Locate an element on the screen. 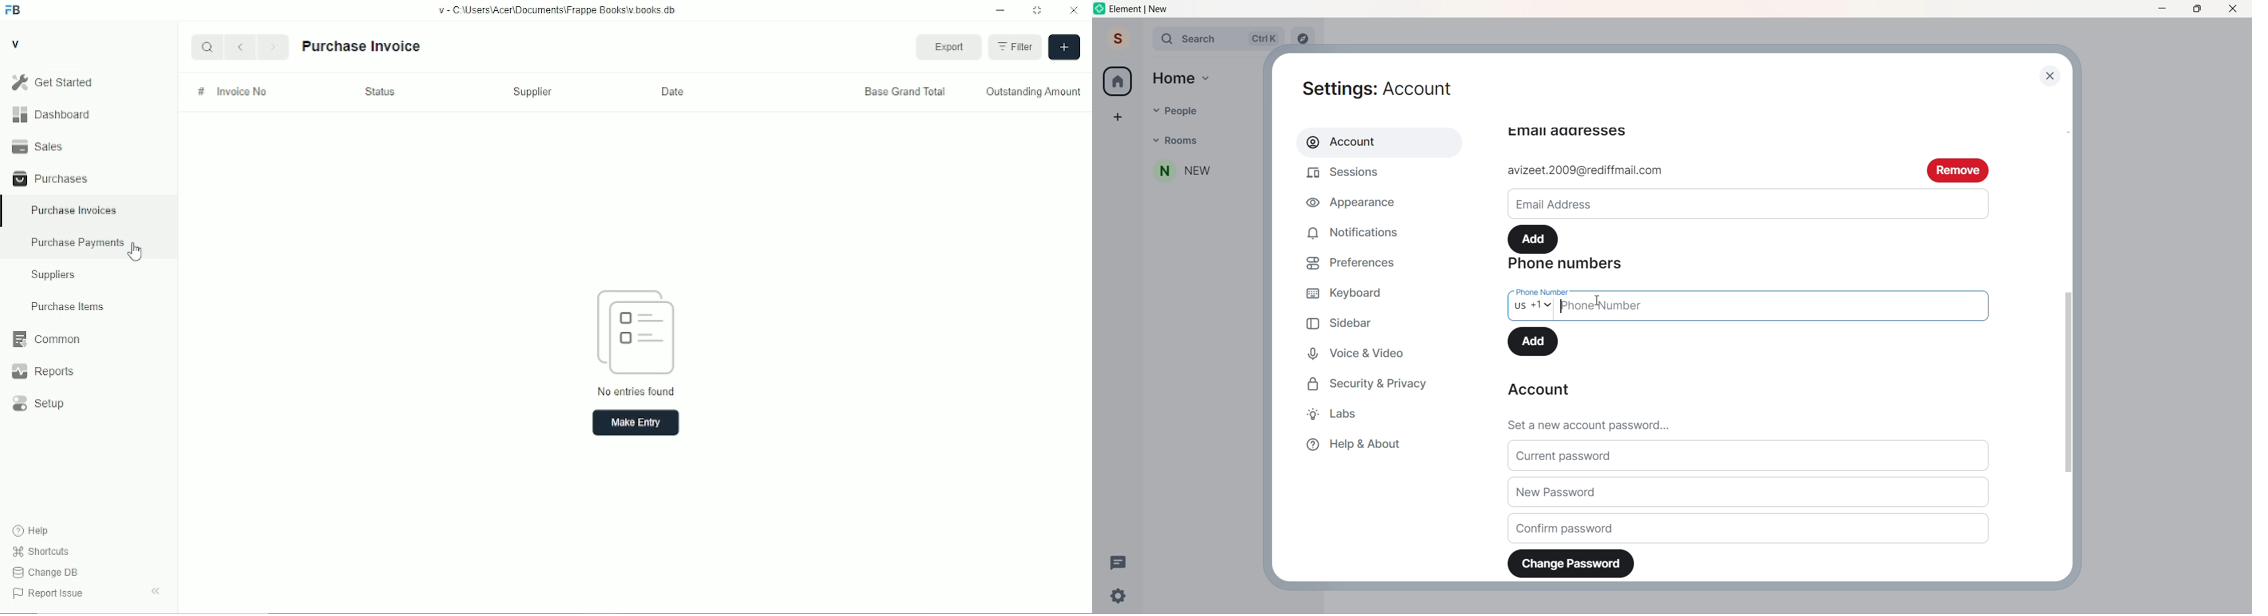 The image size is (2268, 616). Minimize is located at coordinates (1000, 10).